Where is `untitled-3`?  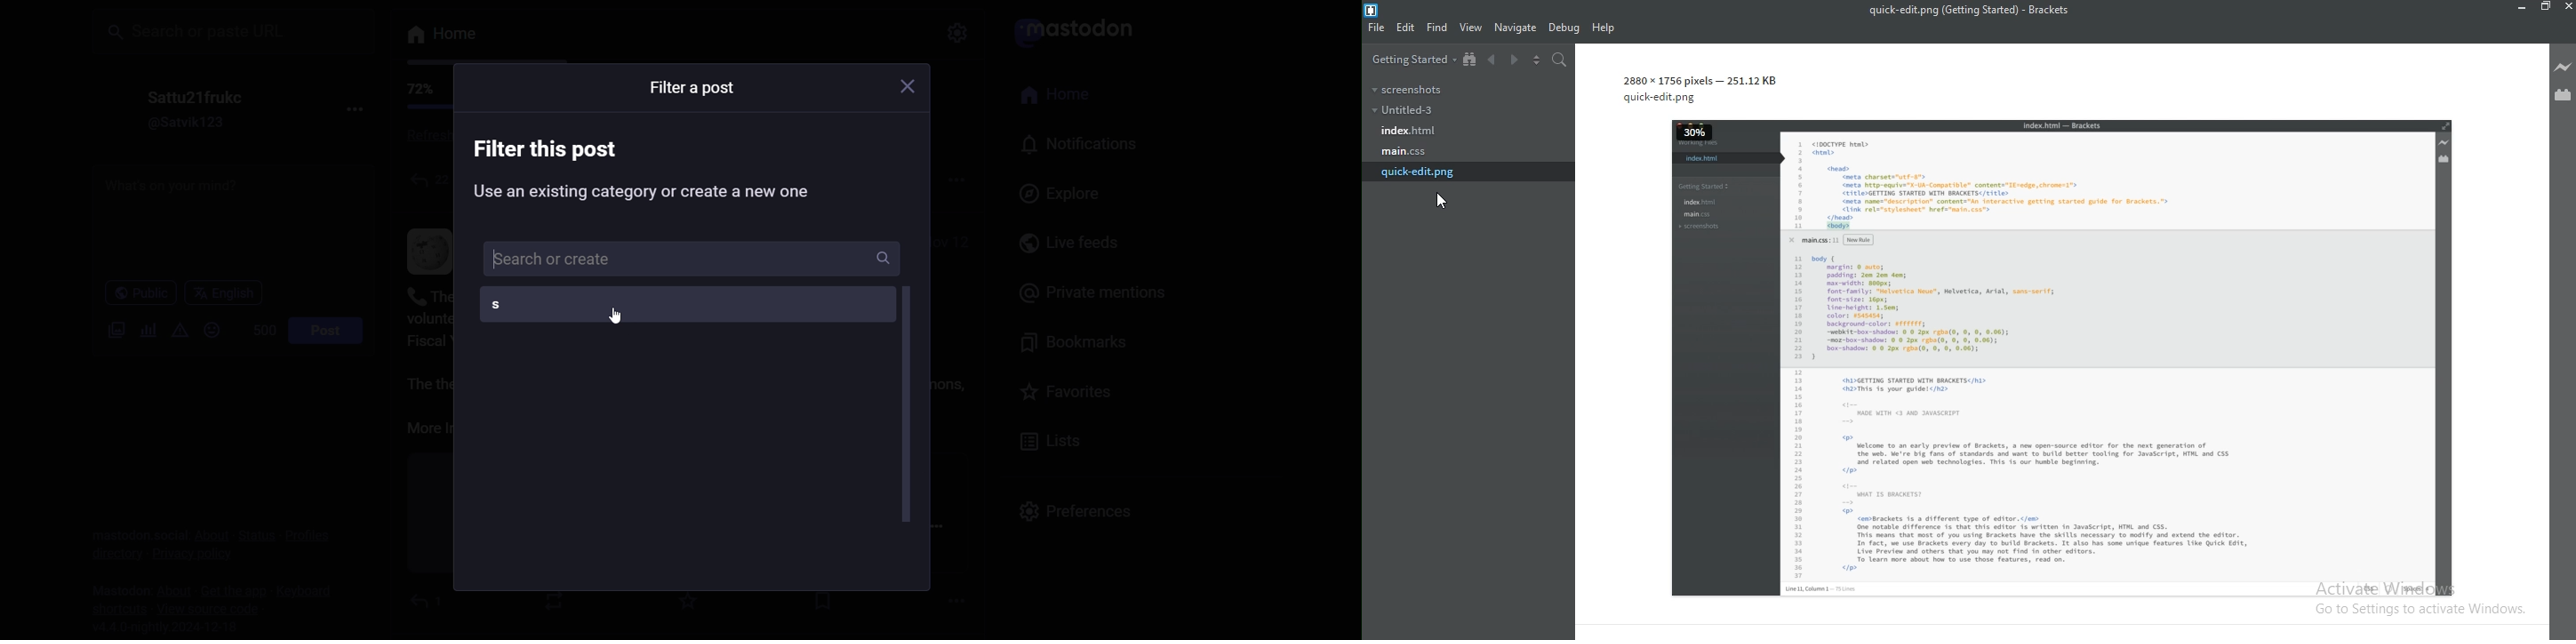 untitled-3 is located at coordinates (1402, 109).